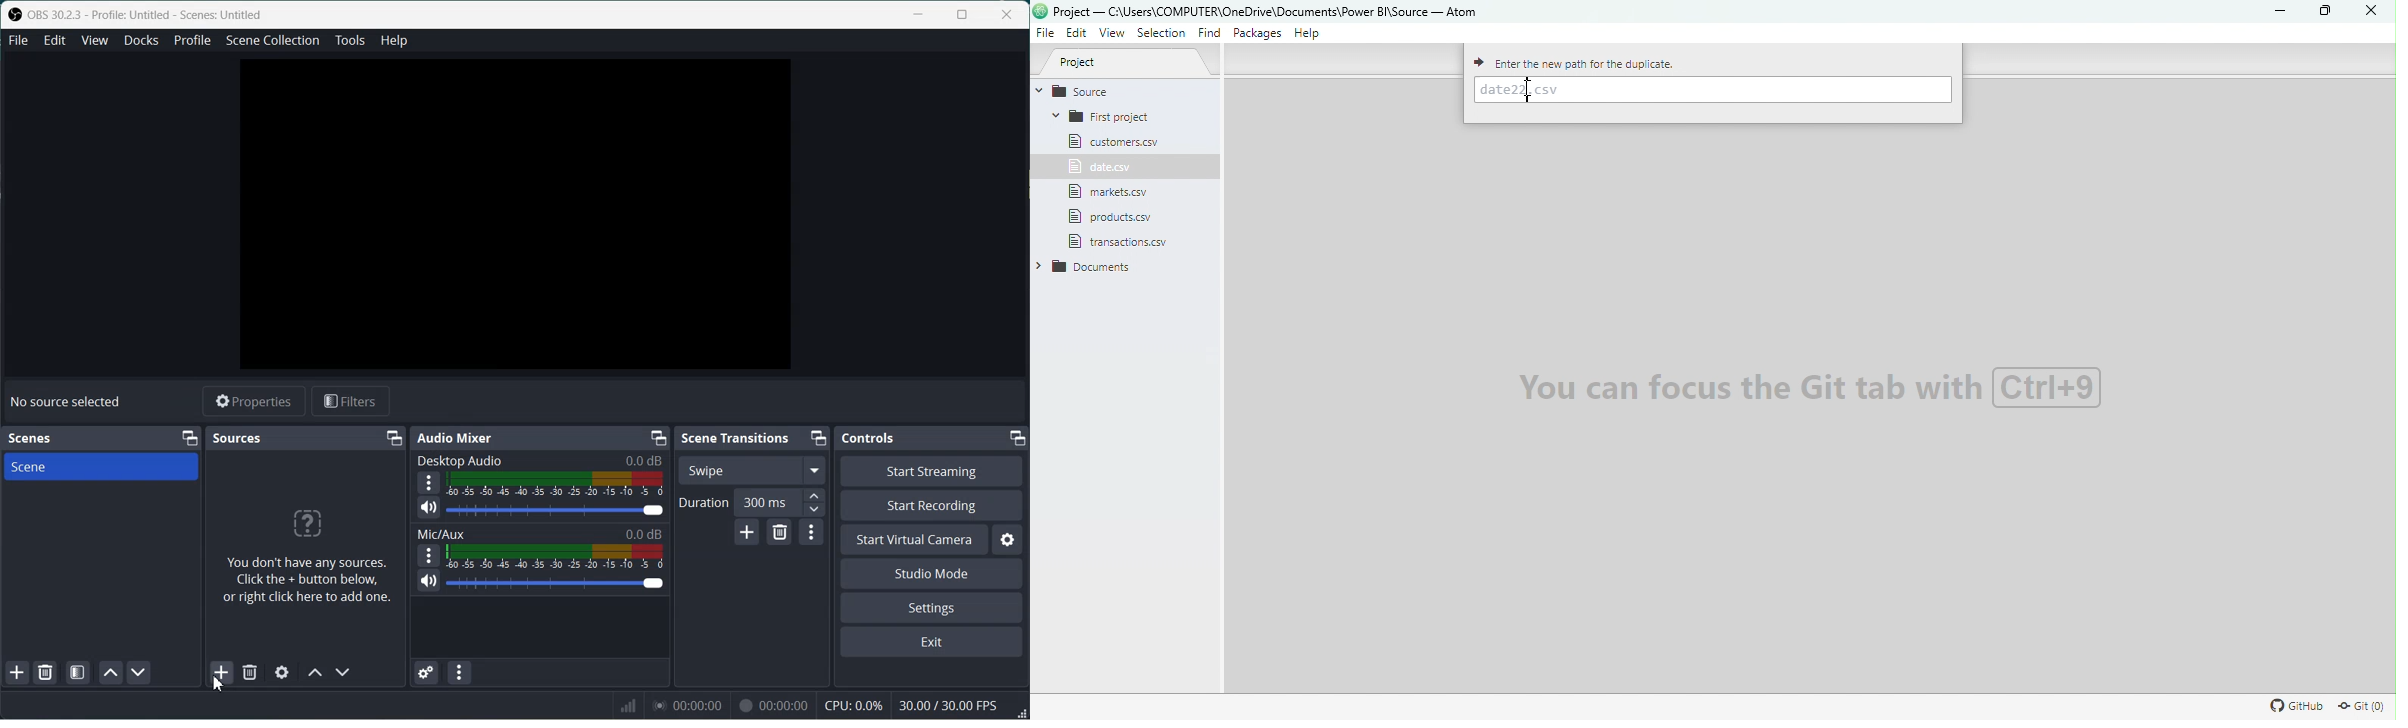 The image size is (2408, 728). Describe the element at coordinates (77, 672) in the screenshot. I see `Open scene Filter` at that location.